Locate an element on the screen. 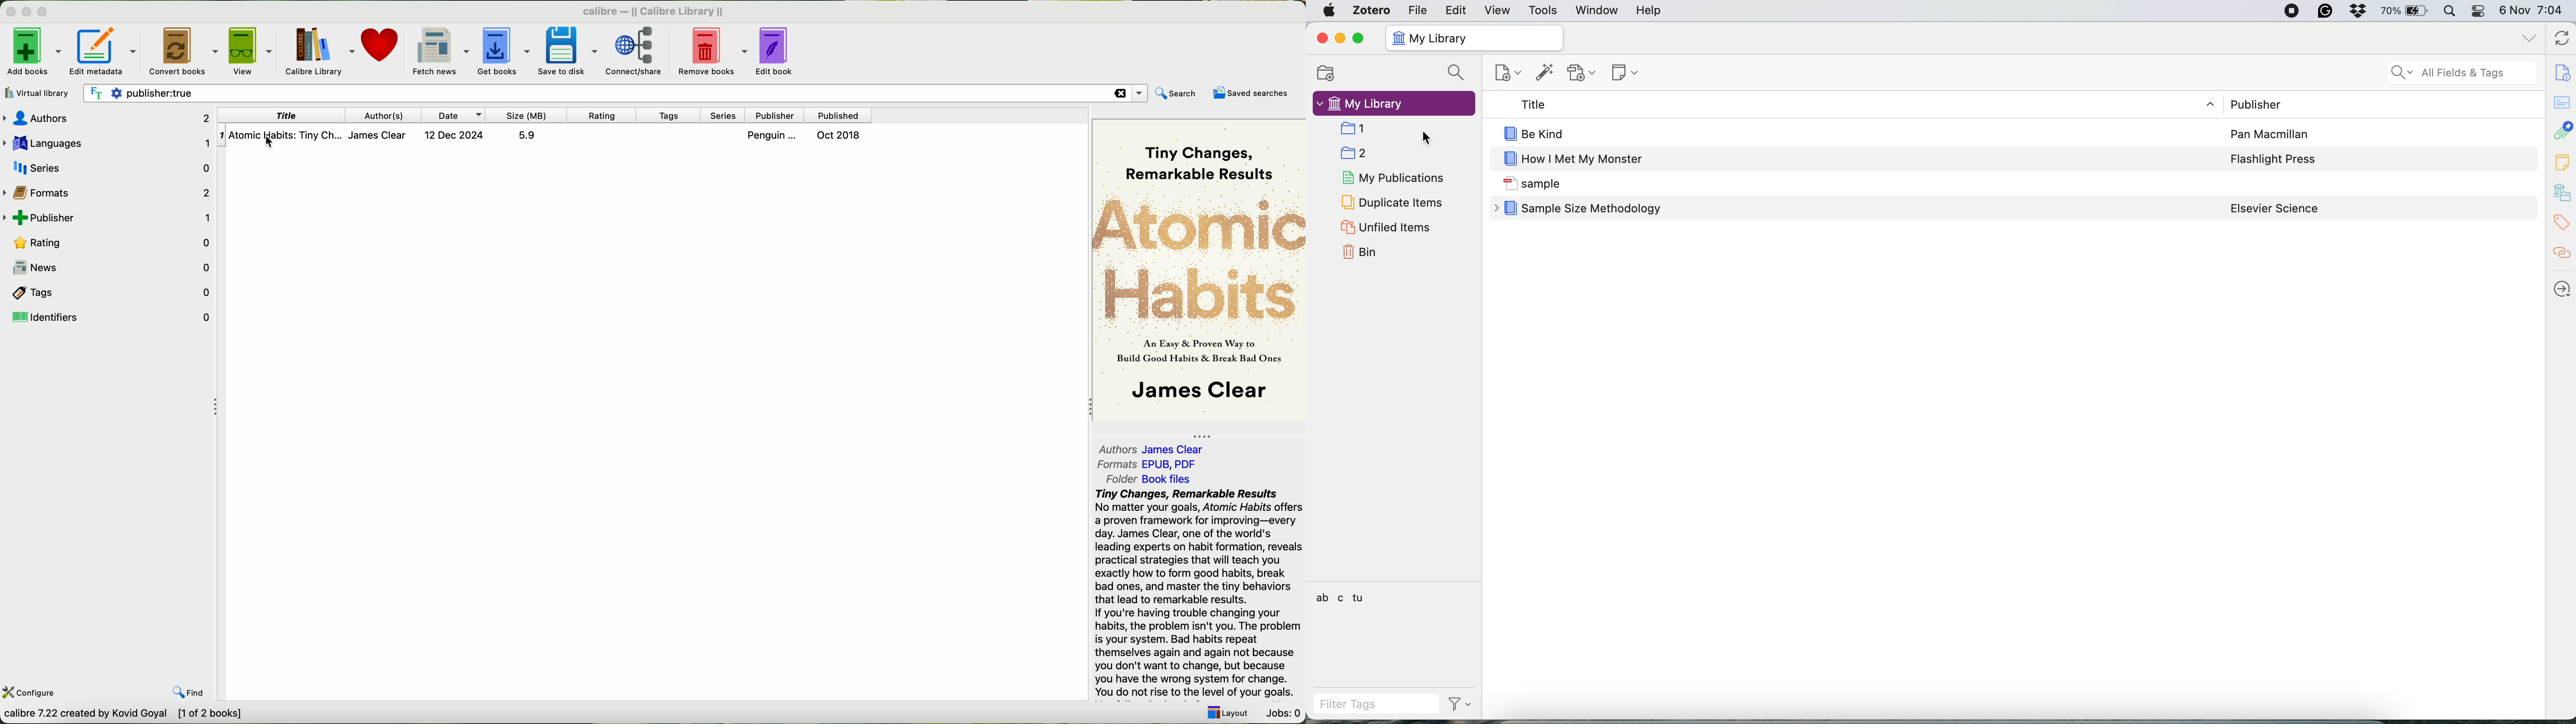  search is located at coordinates (1178, 92).